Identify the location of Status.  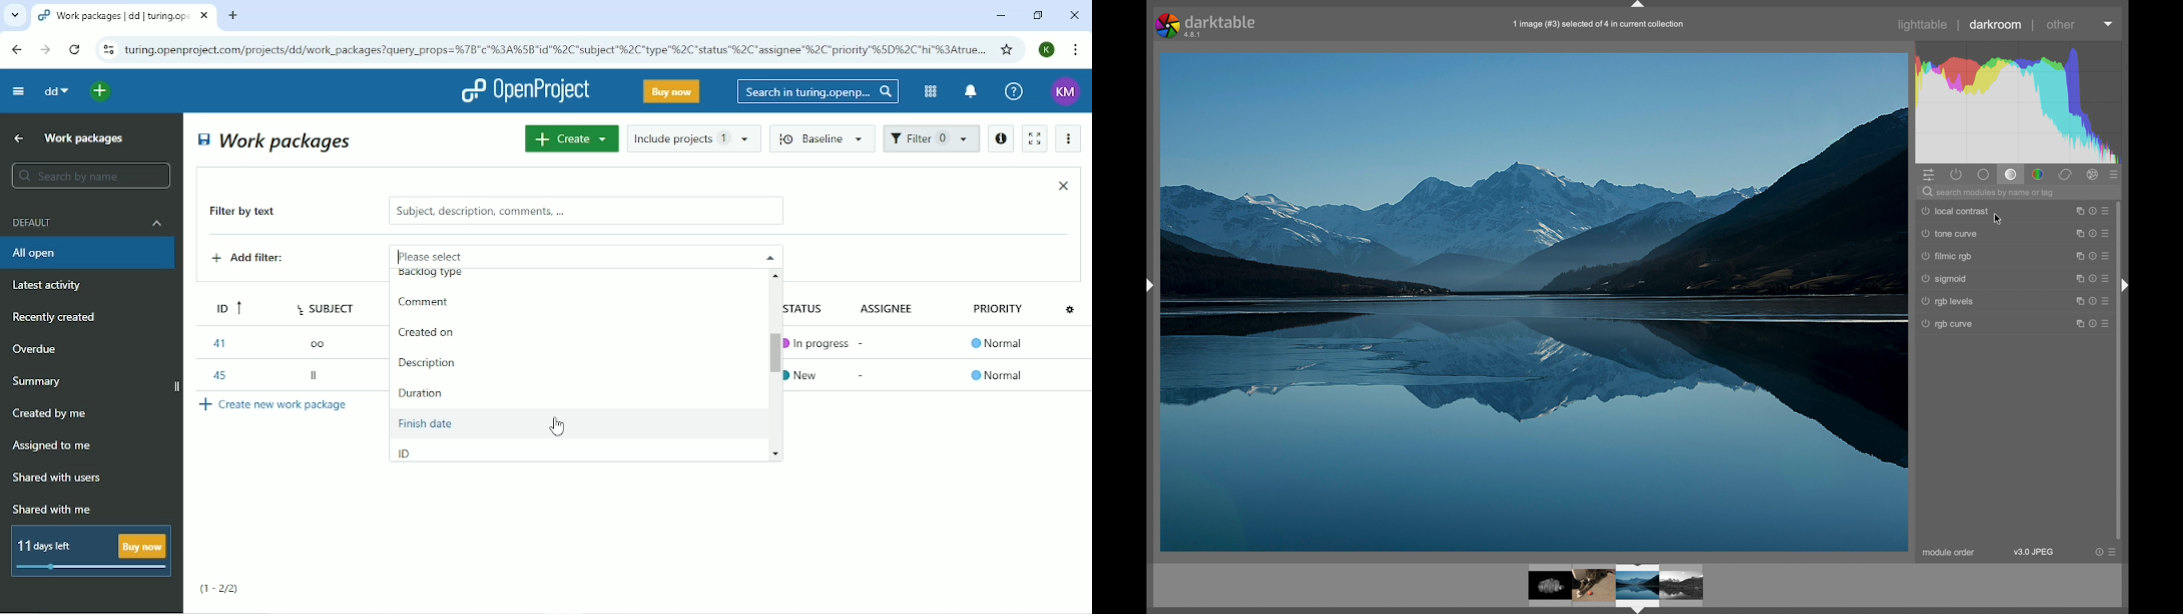
(814, 307).